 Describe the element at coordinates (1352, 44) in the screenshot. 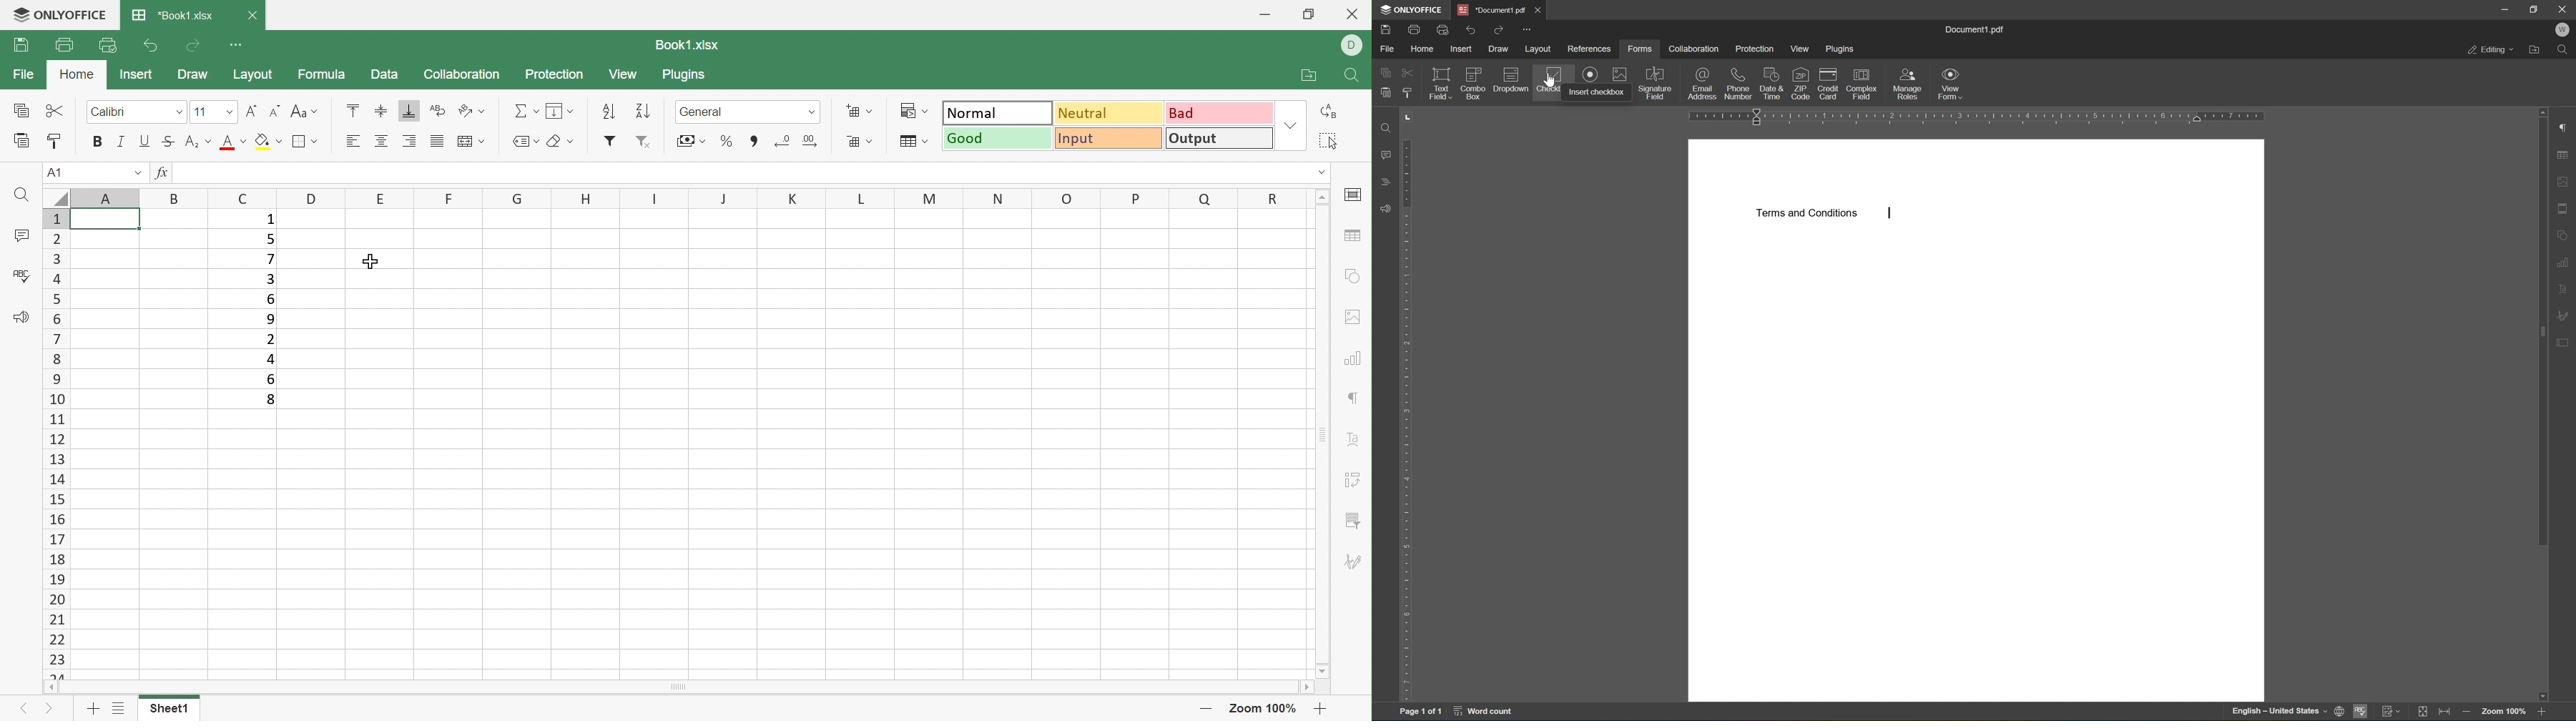

I see `DELL` at that location.